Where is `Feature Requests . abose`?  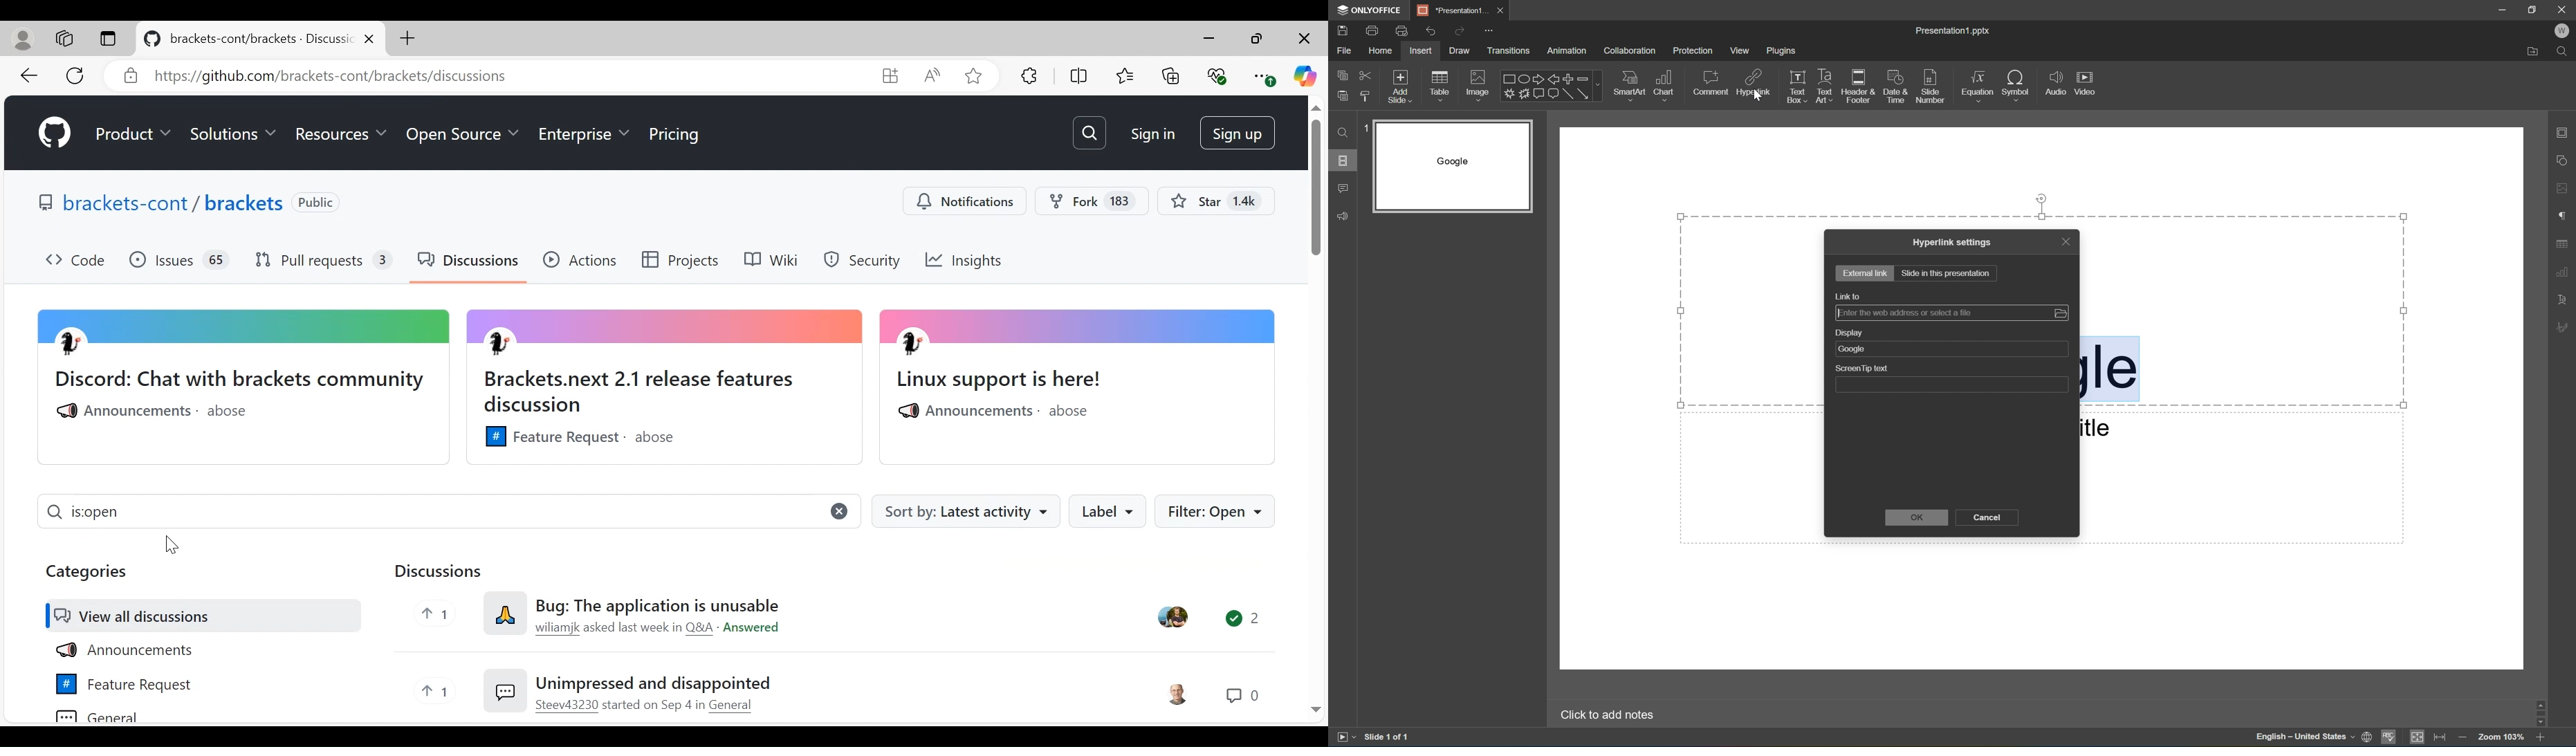
Feature Requests . abose is located at coordinates (572, 436).